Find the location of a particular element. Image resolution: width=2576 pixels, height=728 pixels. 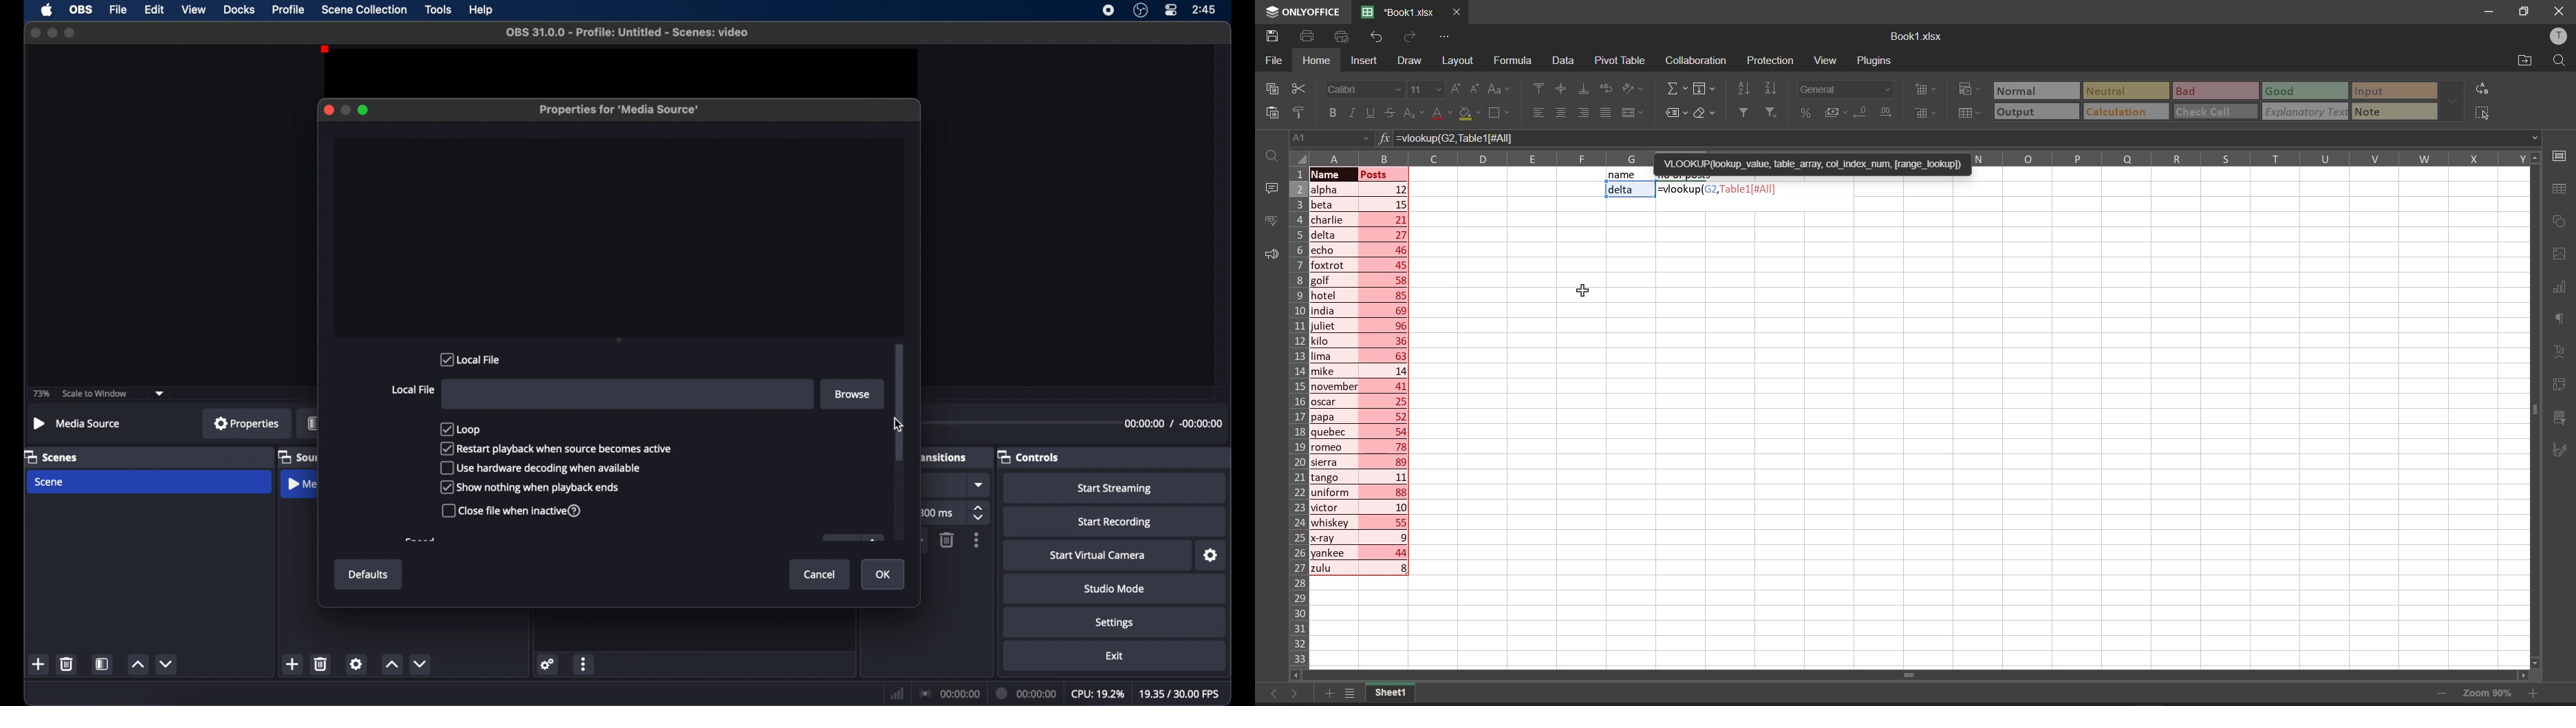

File input is located at coordinates (628, 394).